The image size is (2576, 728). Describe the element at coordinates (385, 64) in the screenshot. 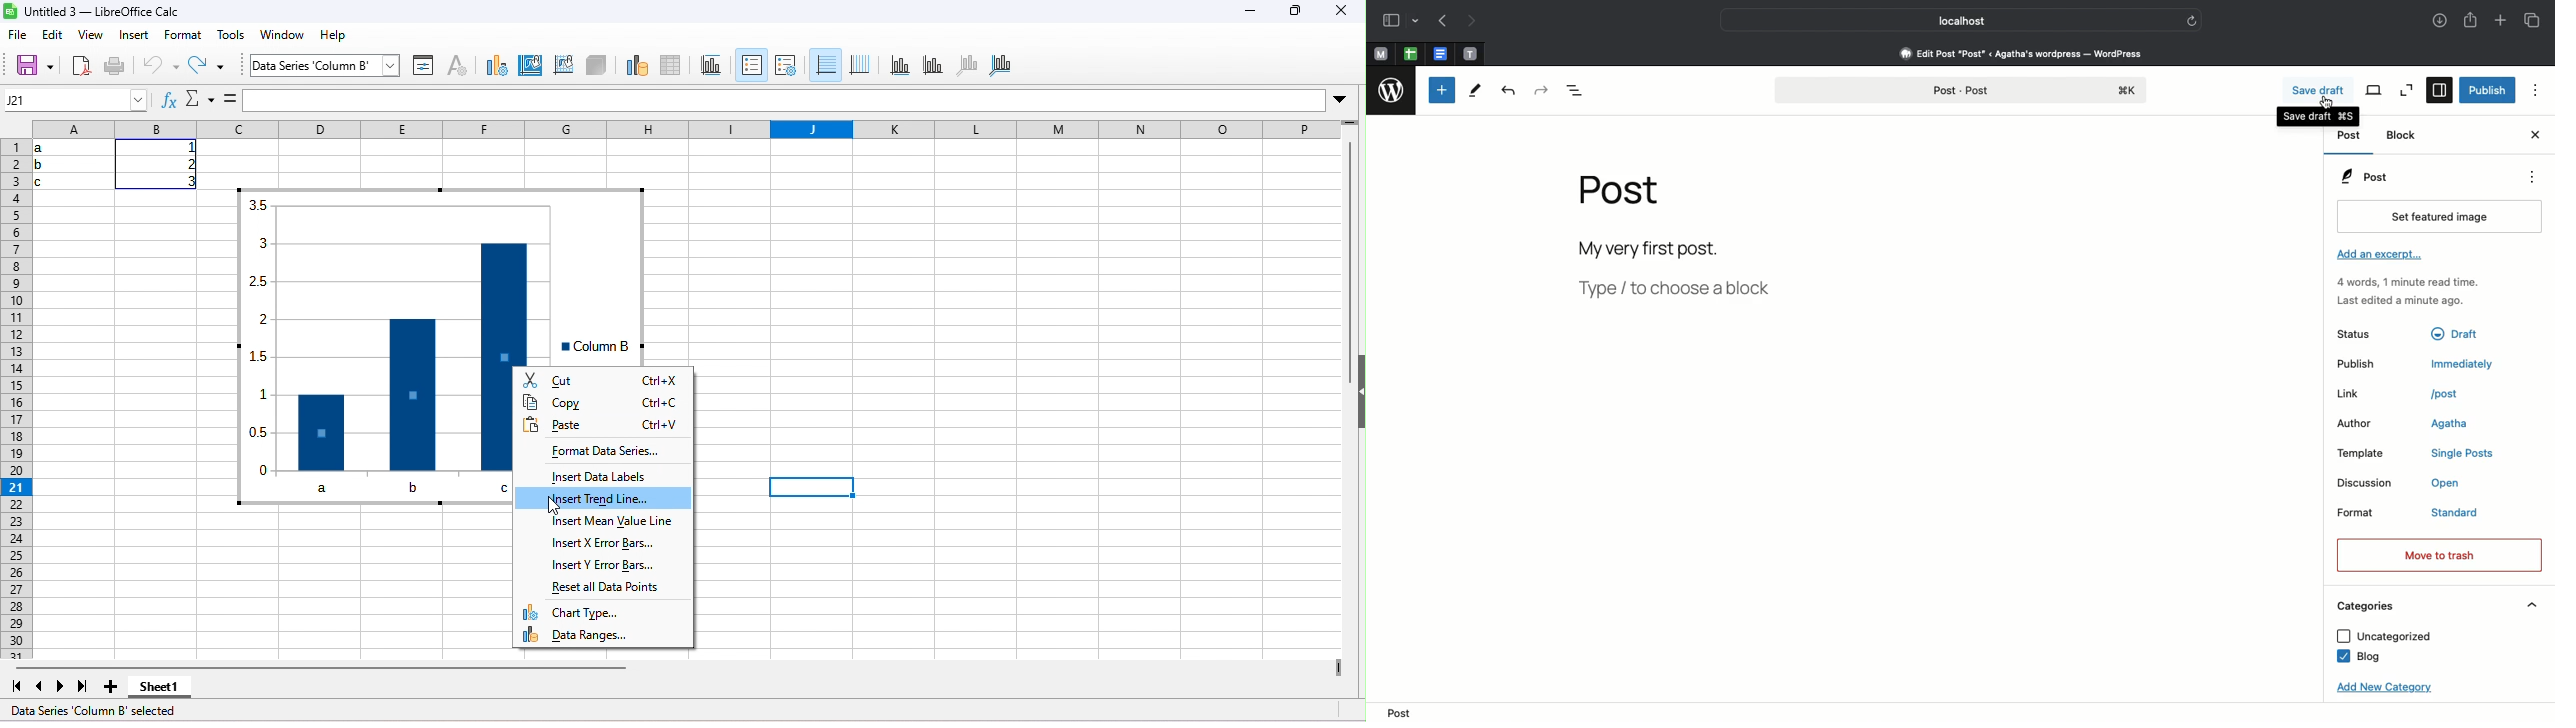

I see `select chart element` at that location.